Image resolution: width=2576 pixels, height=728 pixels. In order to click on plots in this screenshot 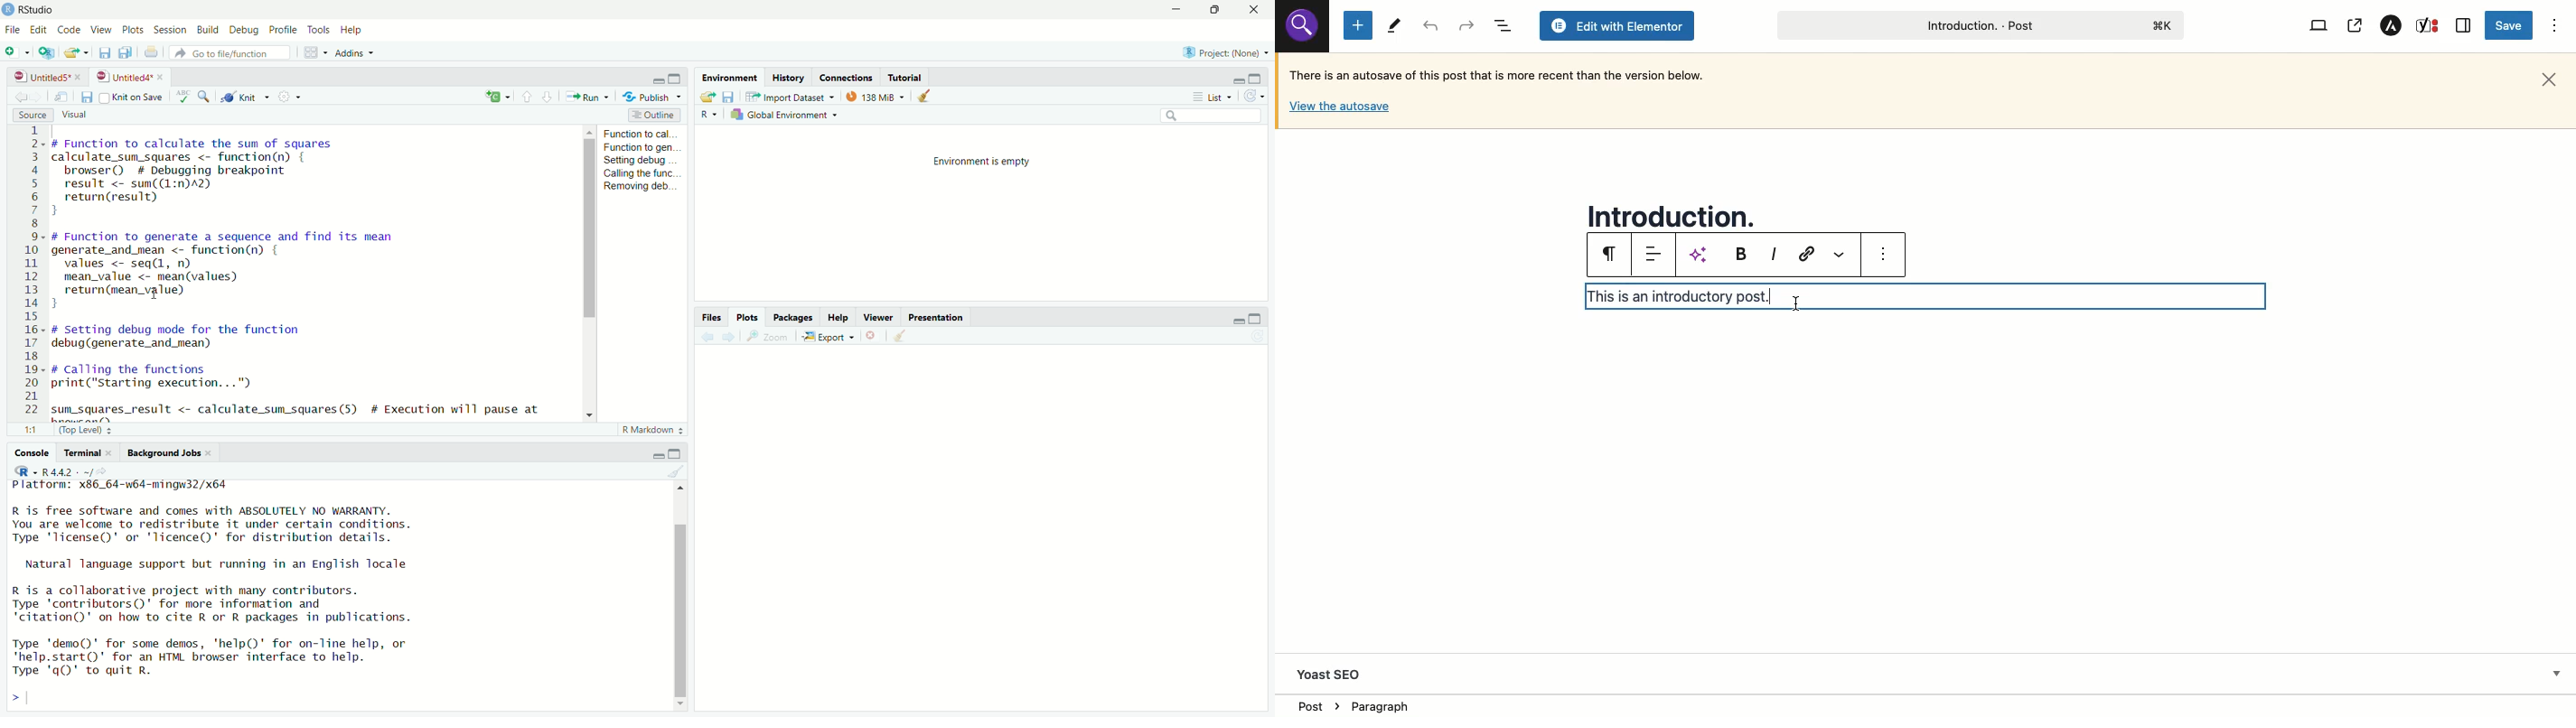, I will do `click(134, 29)`.